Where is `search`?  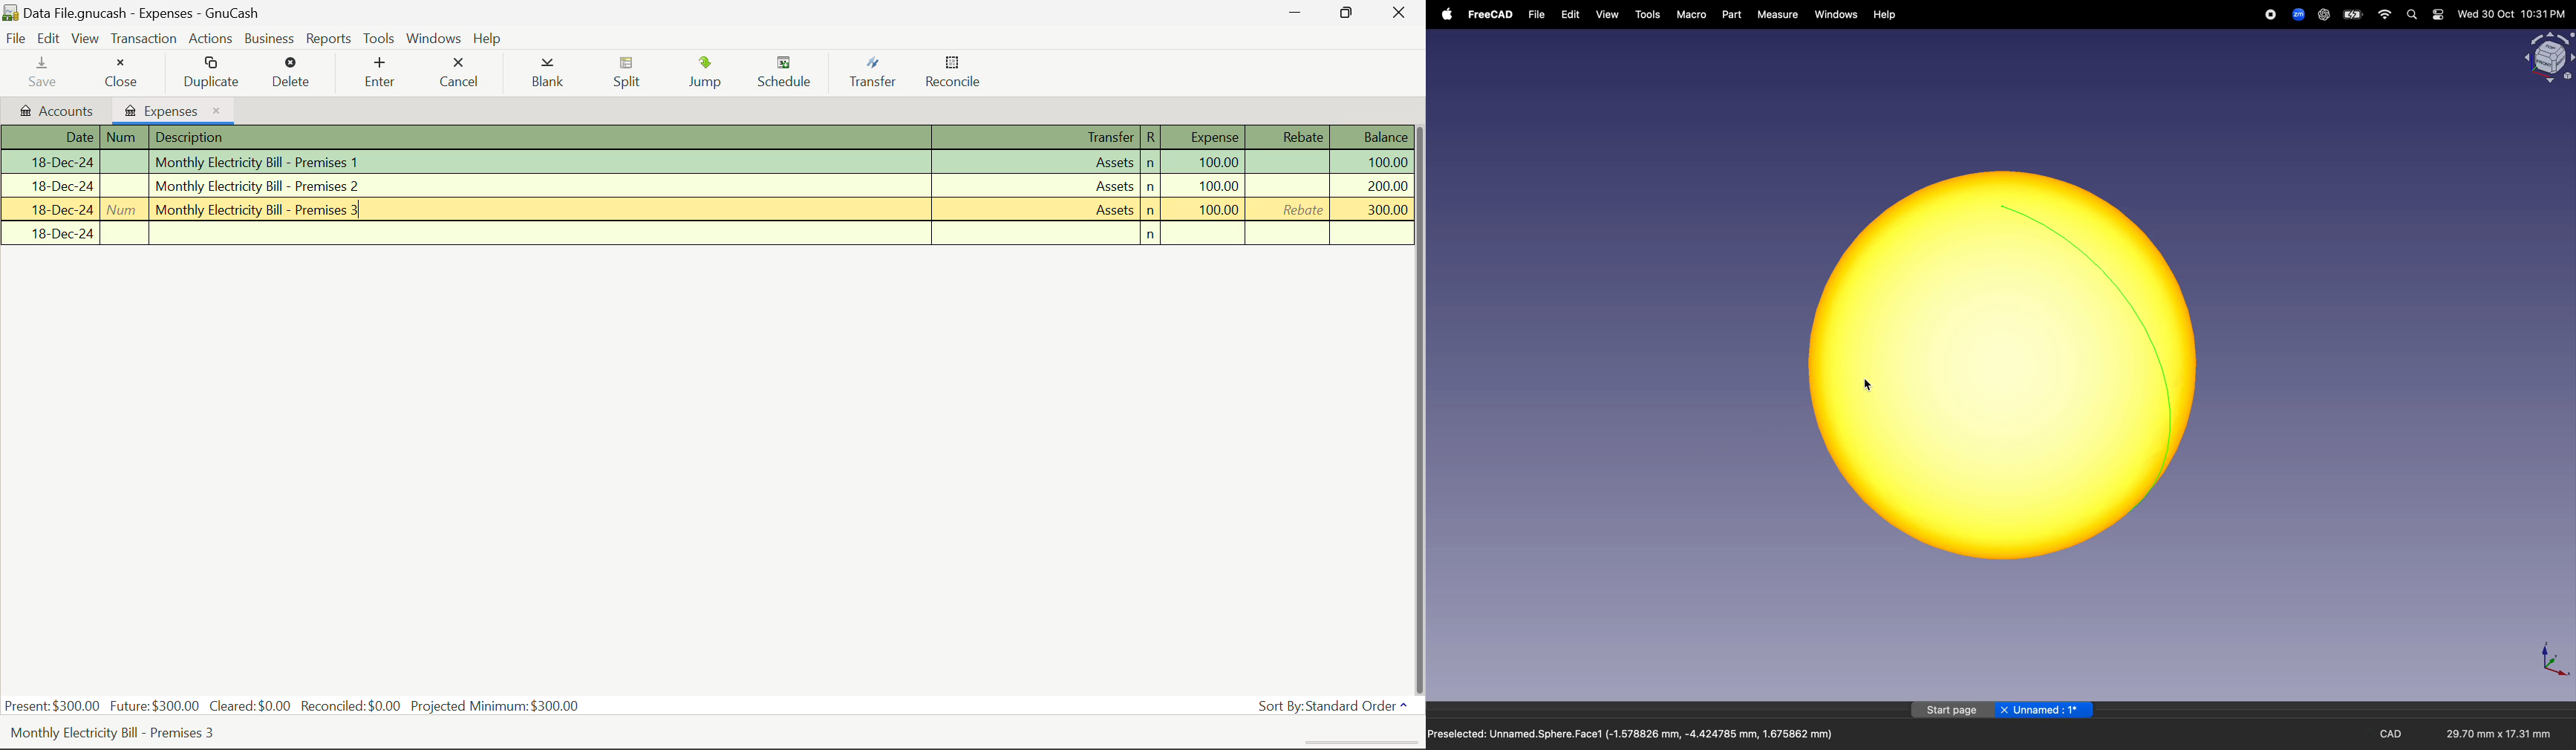
search is located at coordinates (2411, 15).